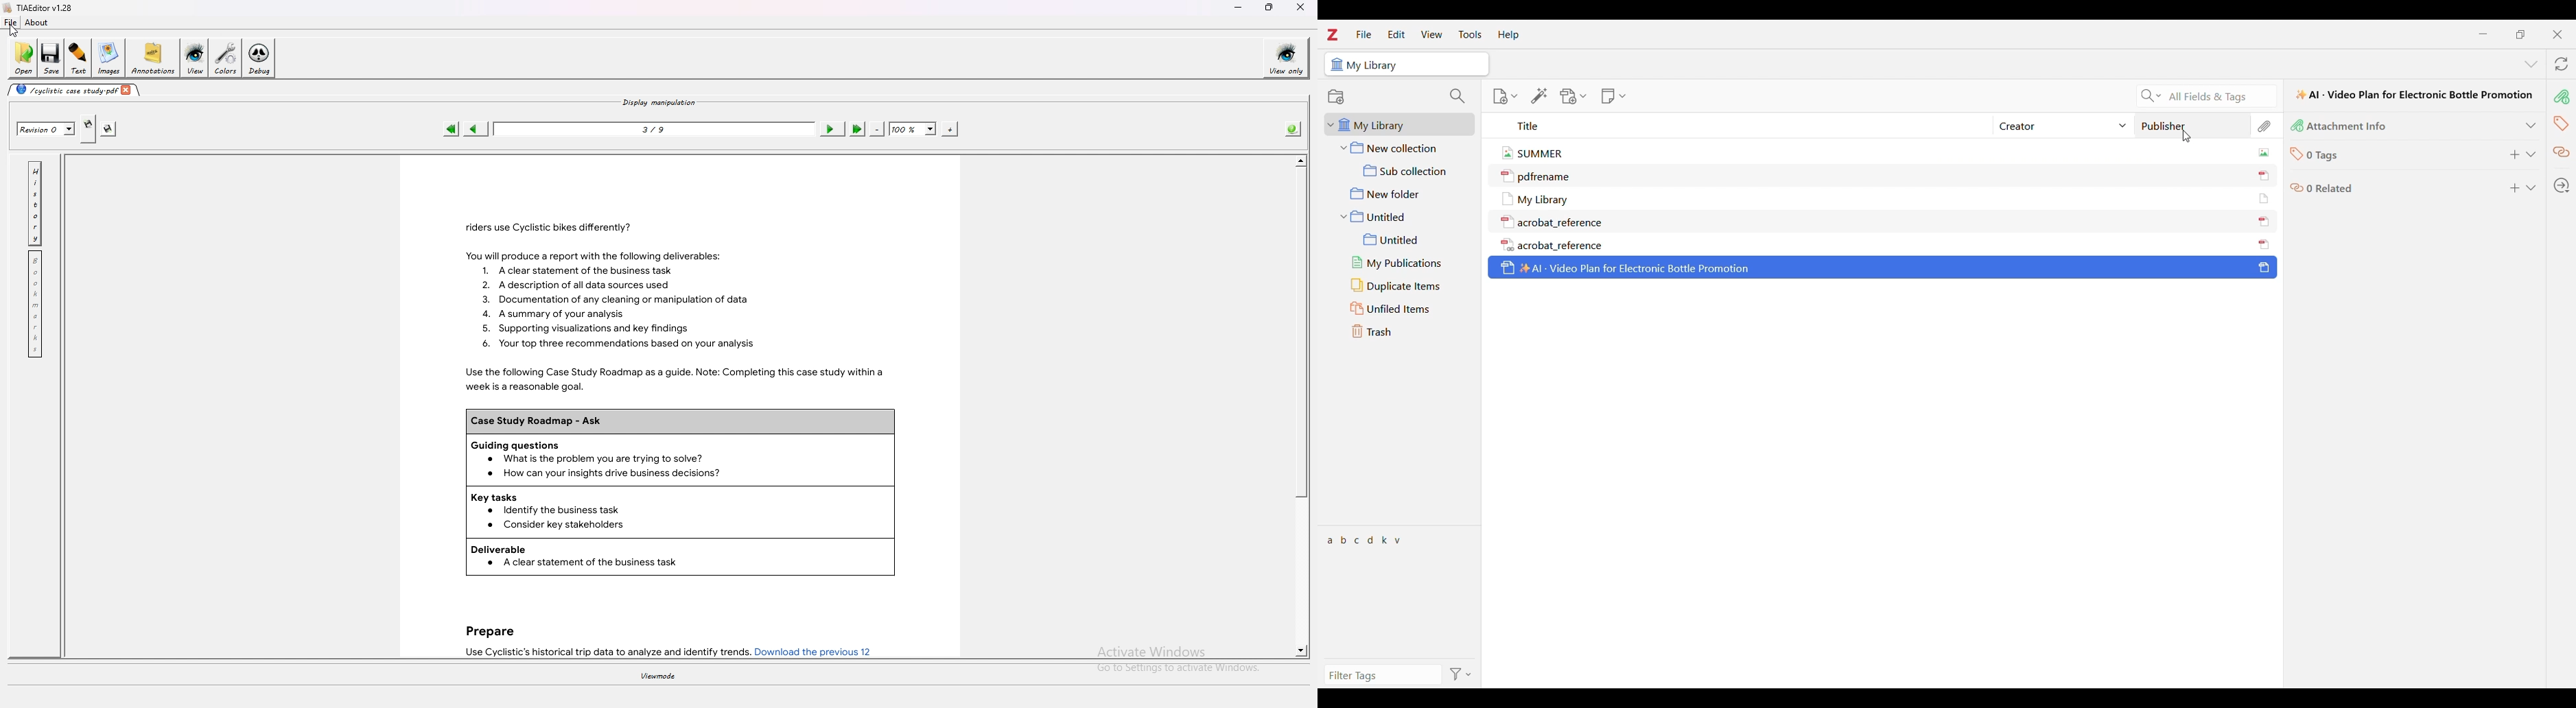 The width and height of the screenshot is (2576, 728). I want to click on Cursor clicking on publisher column, so click(2187, 136).